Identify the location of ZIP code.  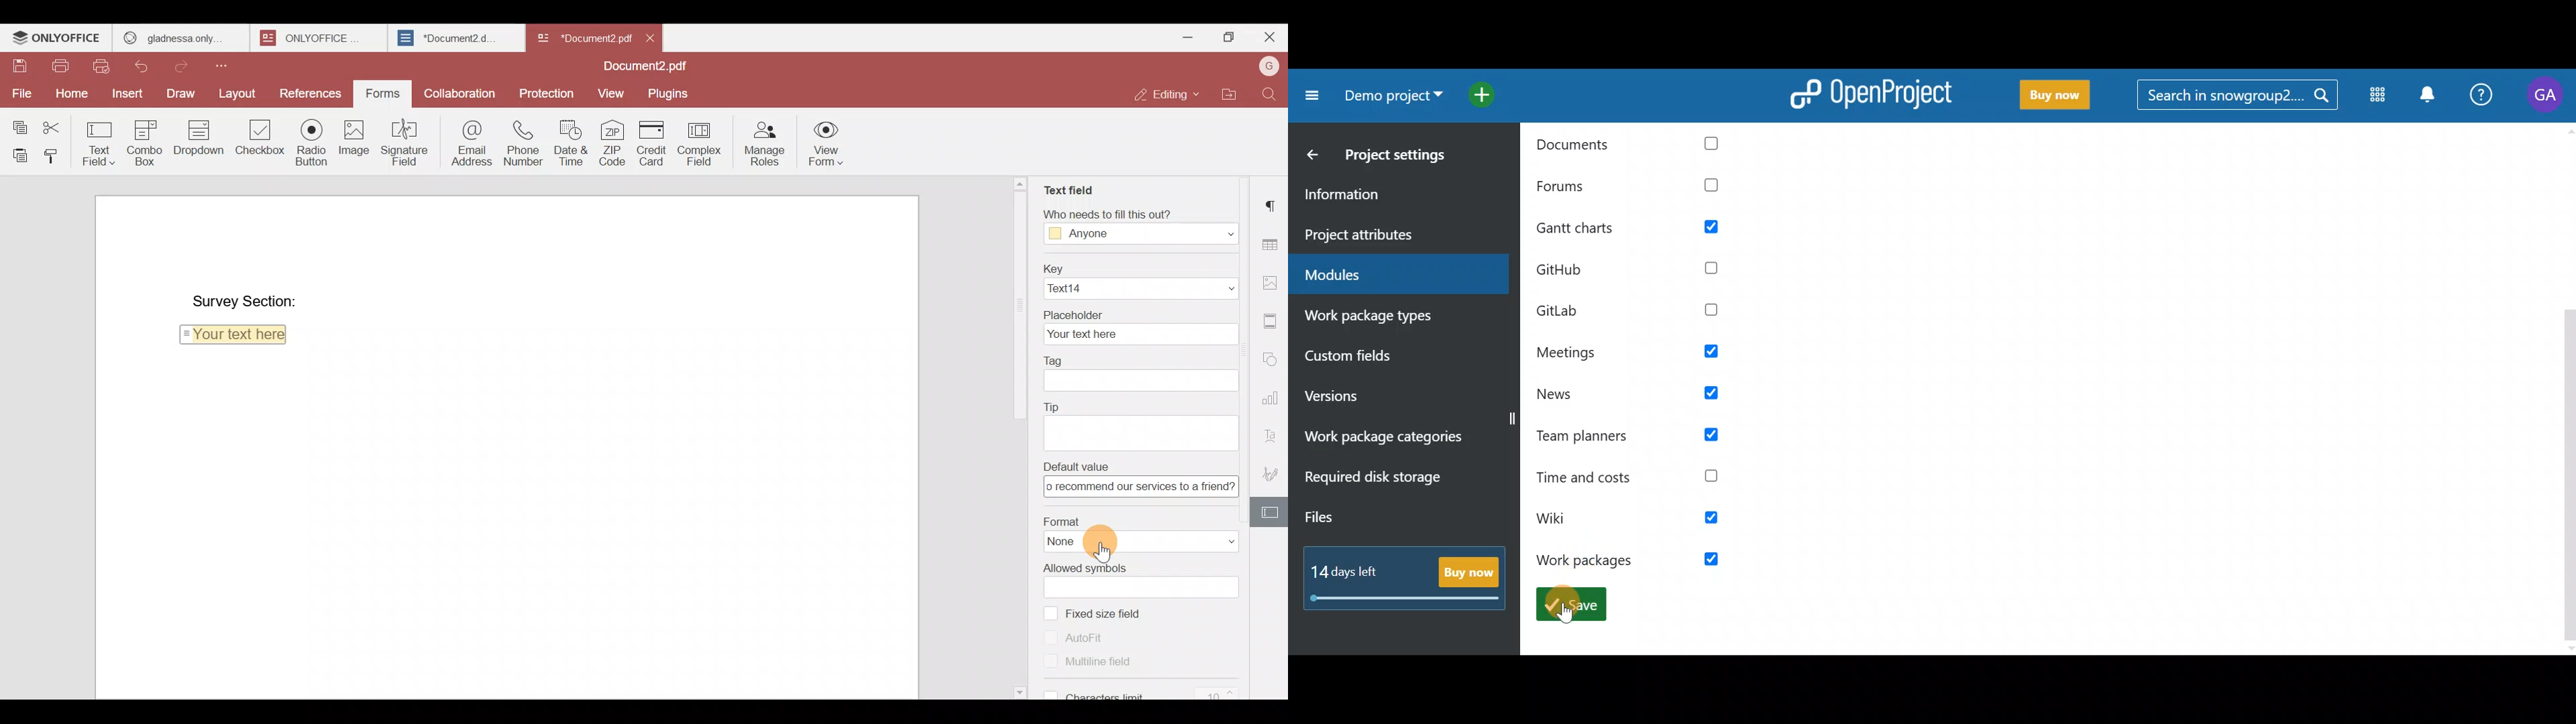
(614, 141).